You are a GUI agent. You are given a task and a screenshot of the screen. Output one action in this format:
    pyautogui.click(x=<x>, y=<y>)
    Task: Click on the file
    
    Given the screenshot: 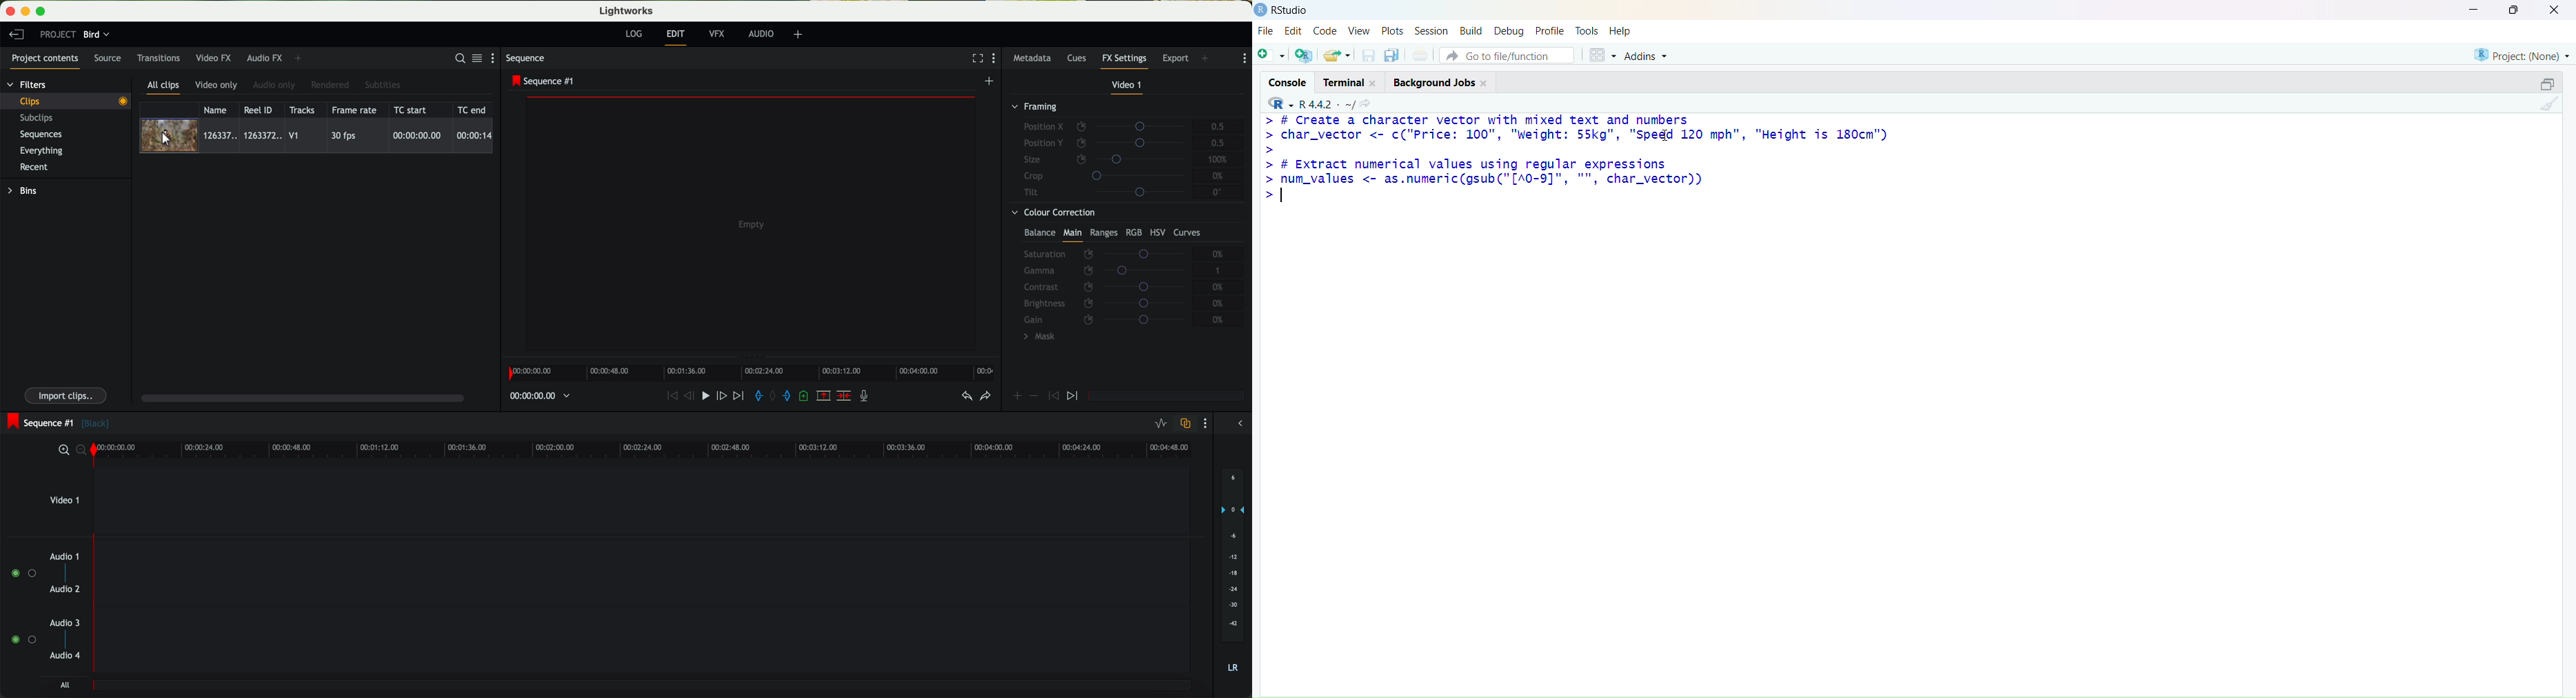 What is the action you would take?
    pyautogui.click(x=1266, y=30)
    